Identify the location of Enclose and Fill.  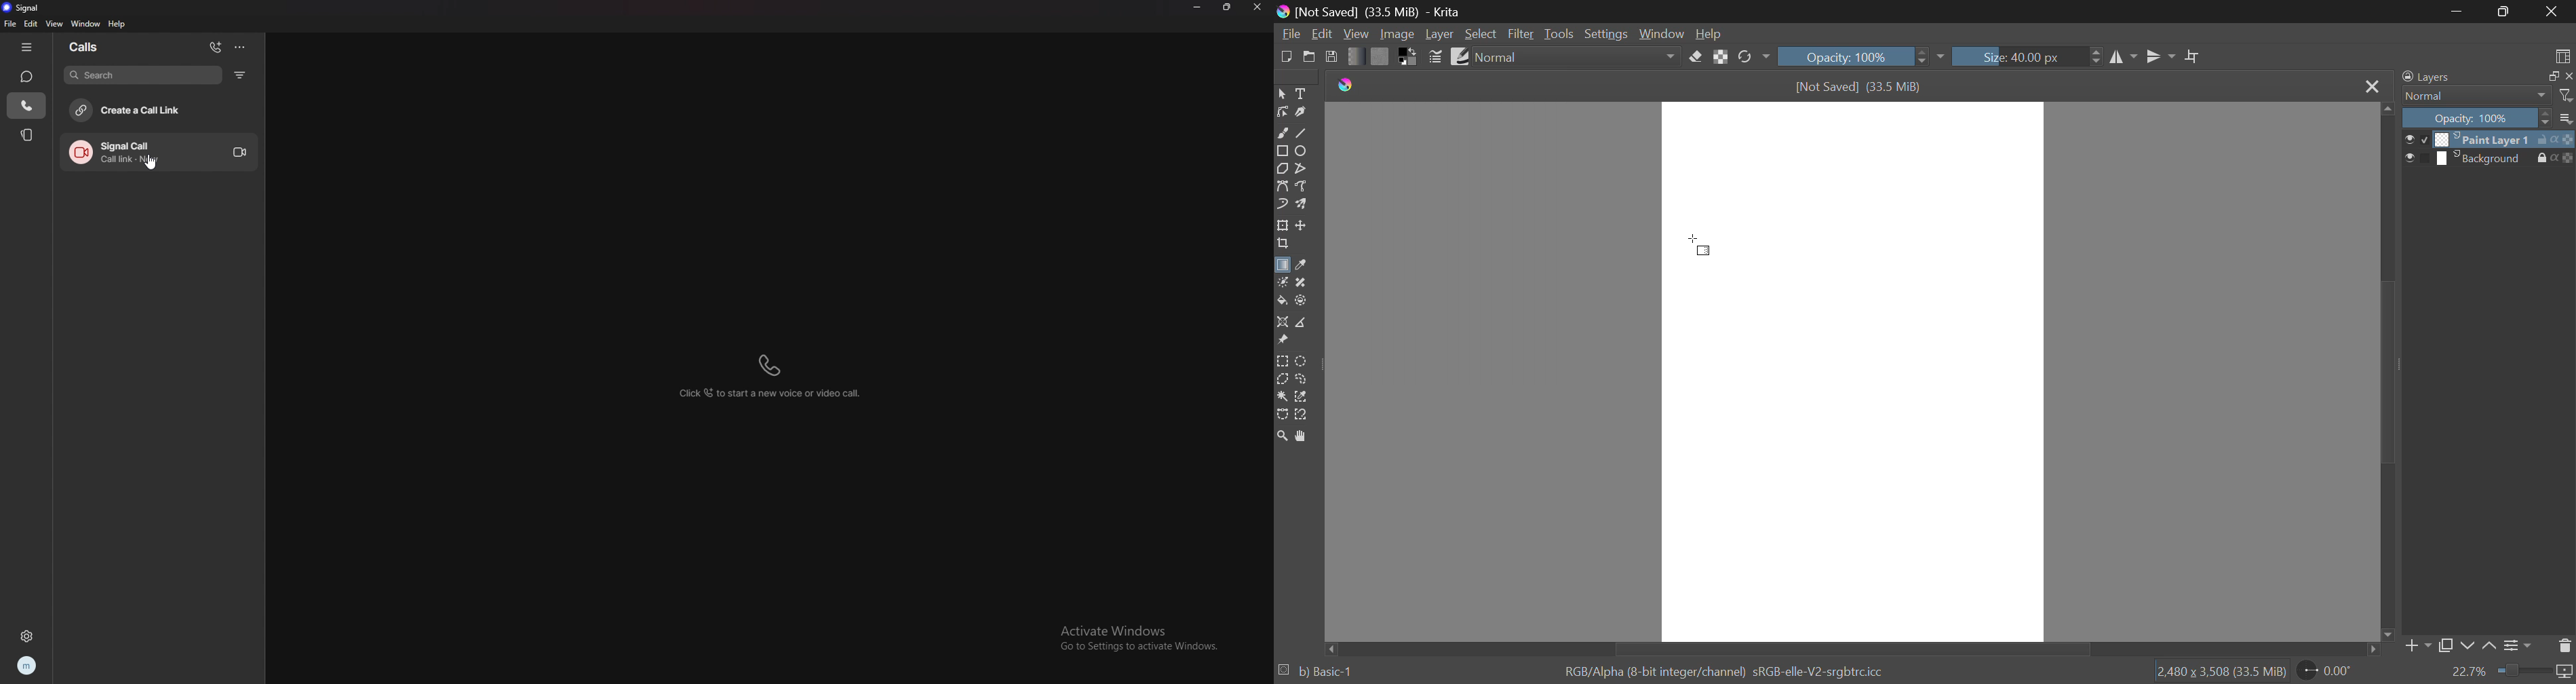
(1300, 301).